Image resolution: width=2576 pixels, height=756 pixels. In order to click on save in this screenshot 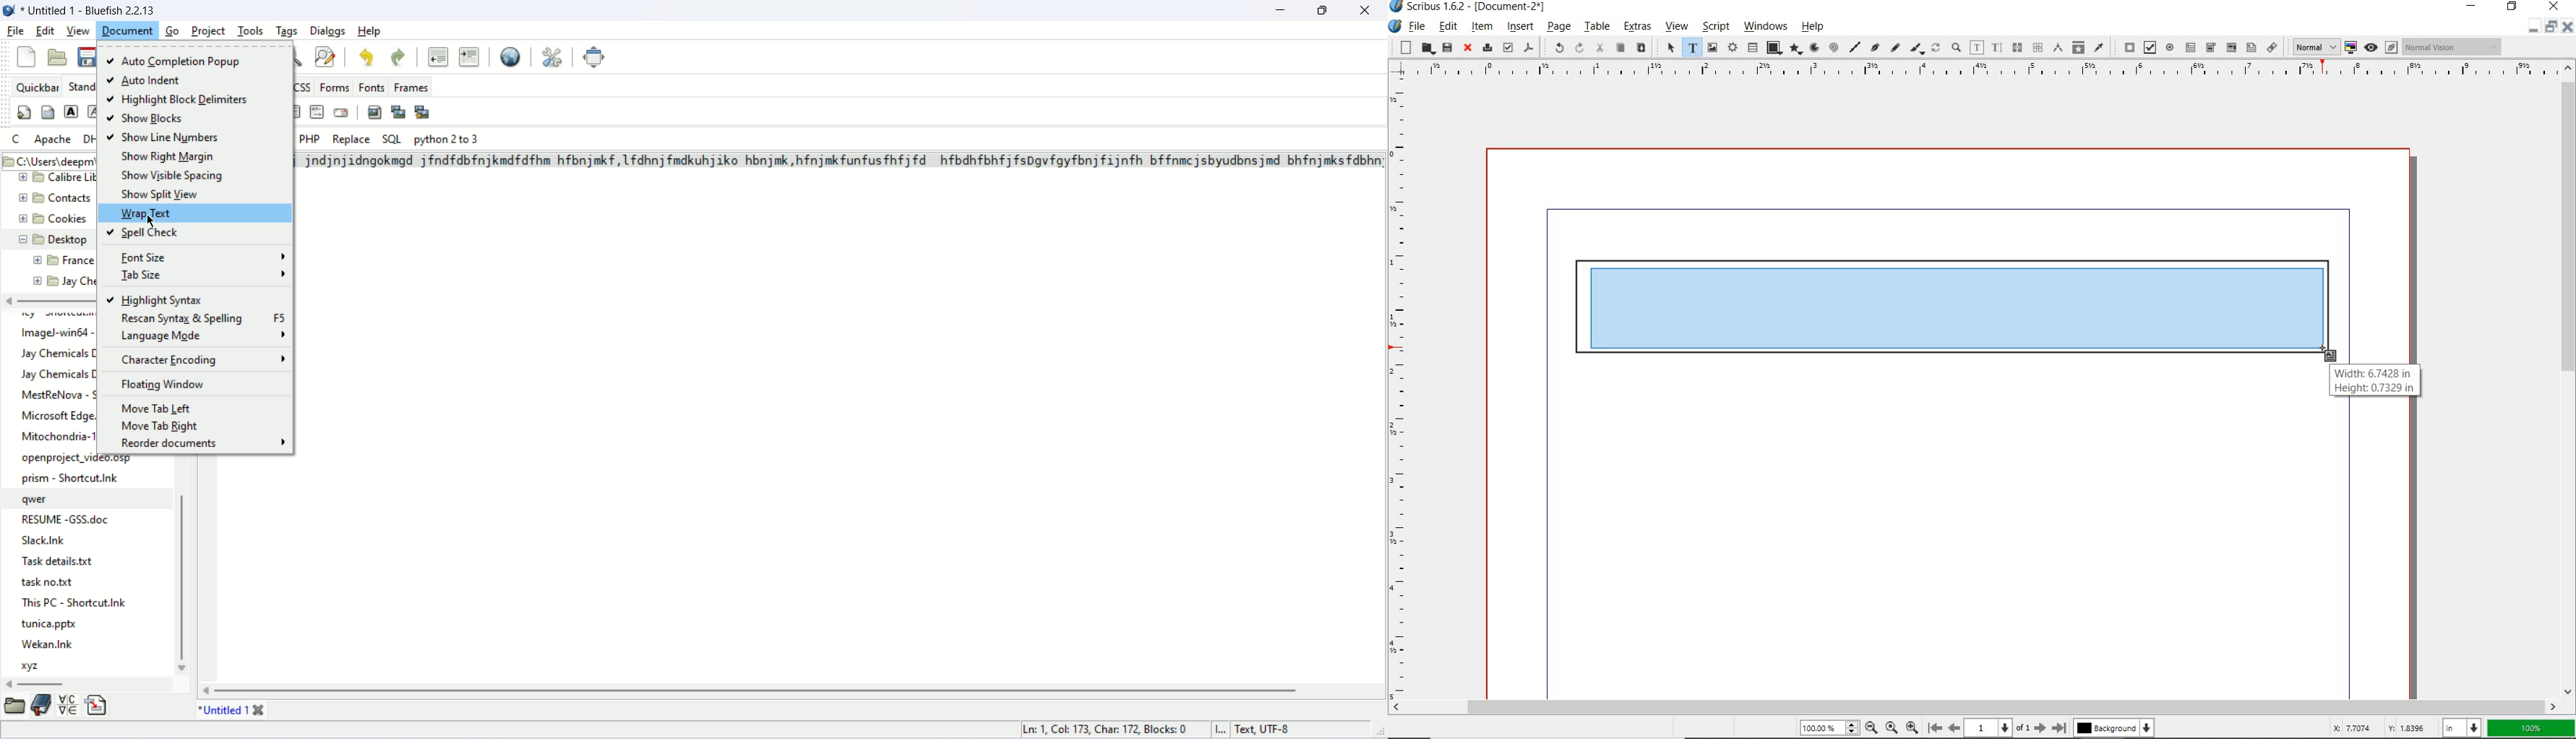, I will do `click(1447, 47)`.